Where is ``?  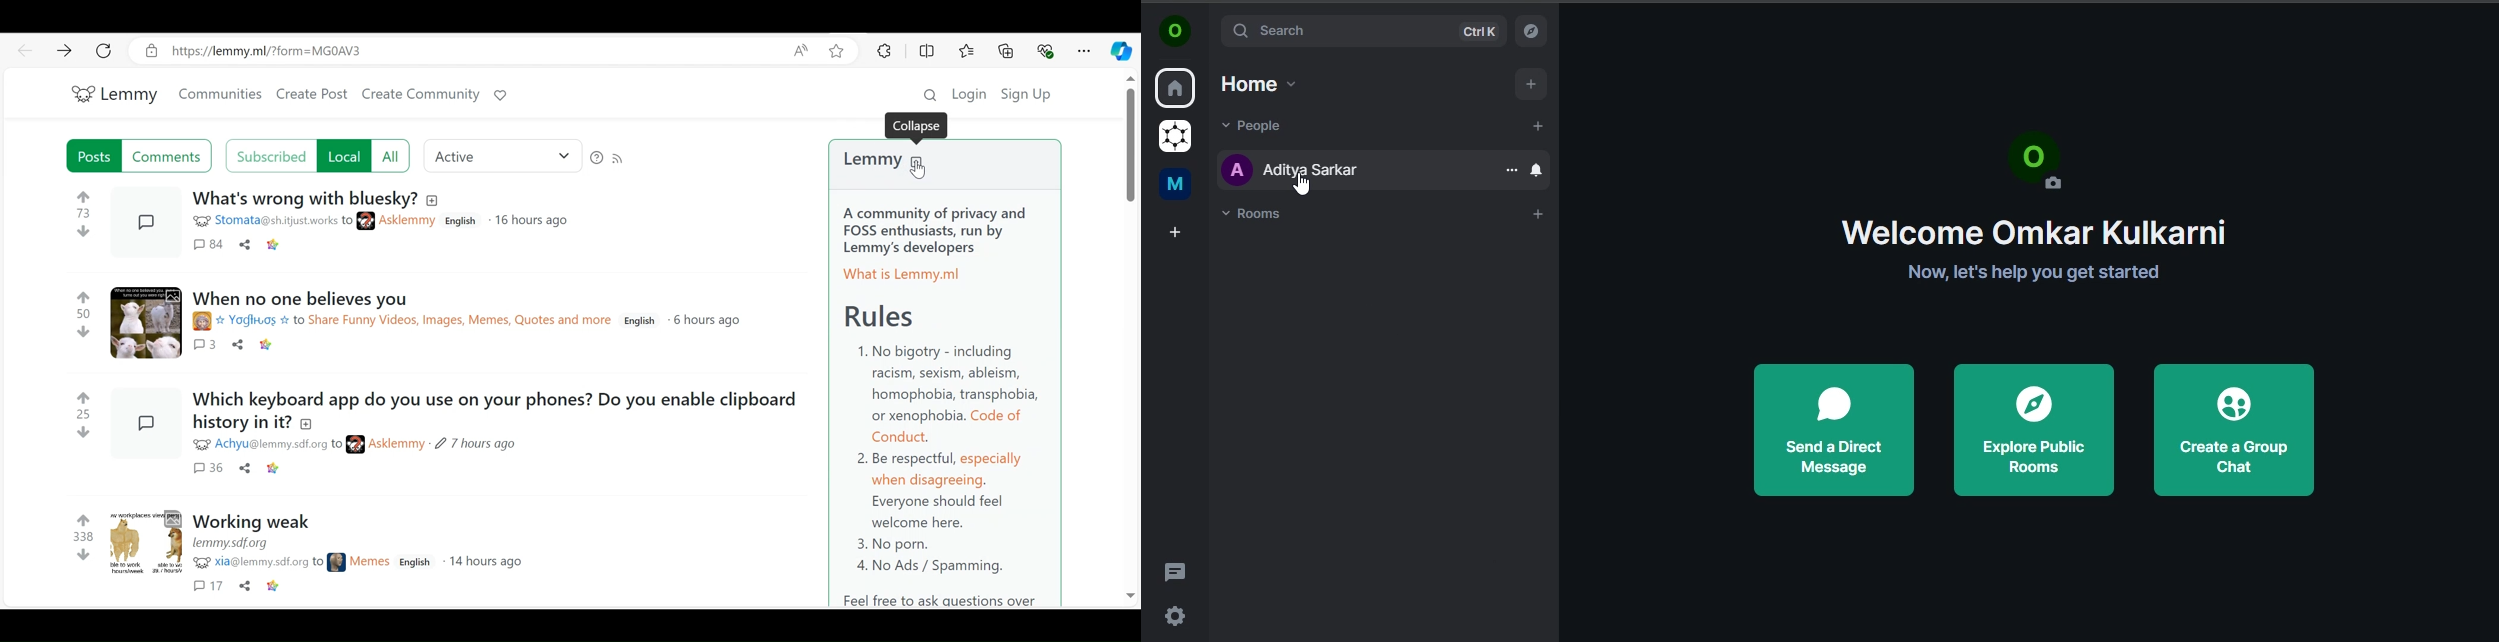  is located at coordinates (208, 587).